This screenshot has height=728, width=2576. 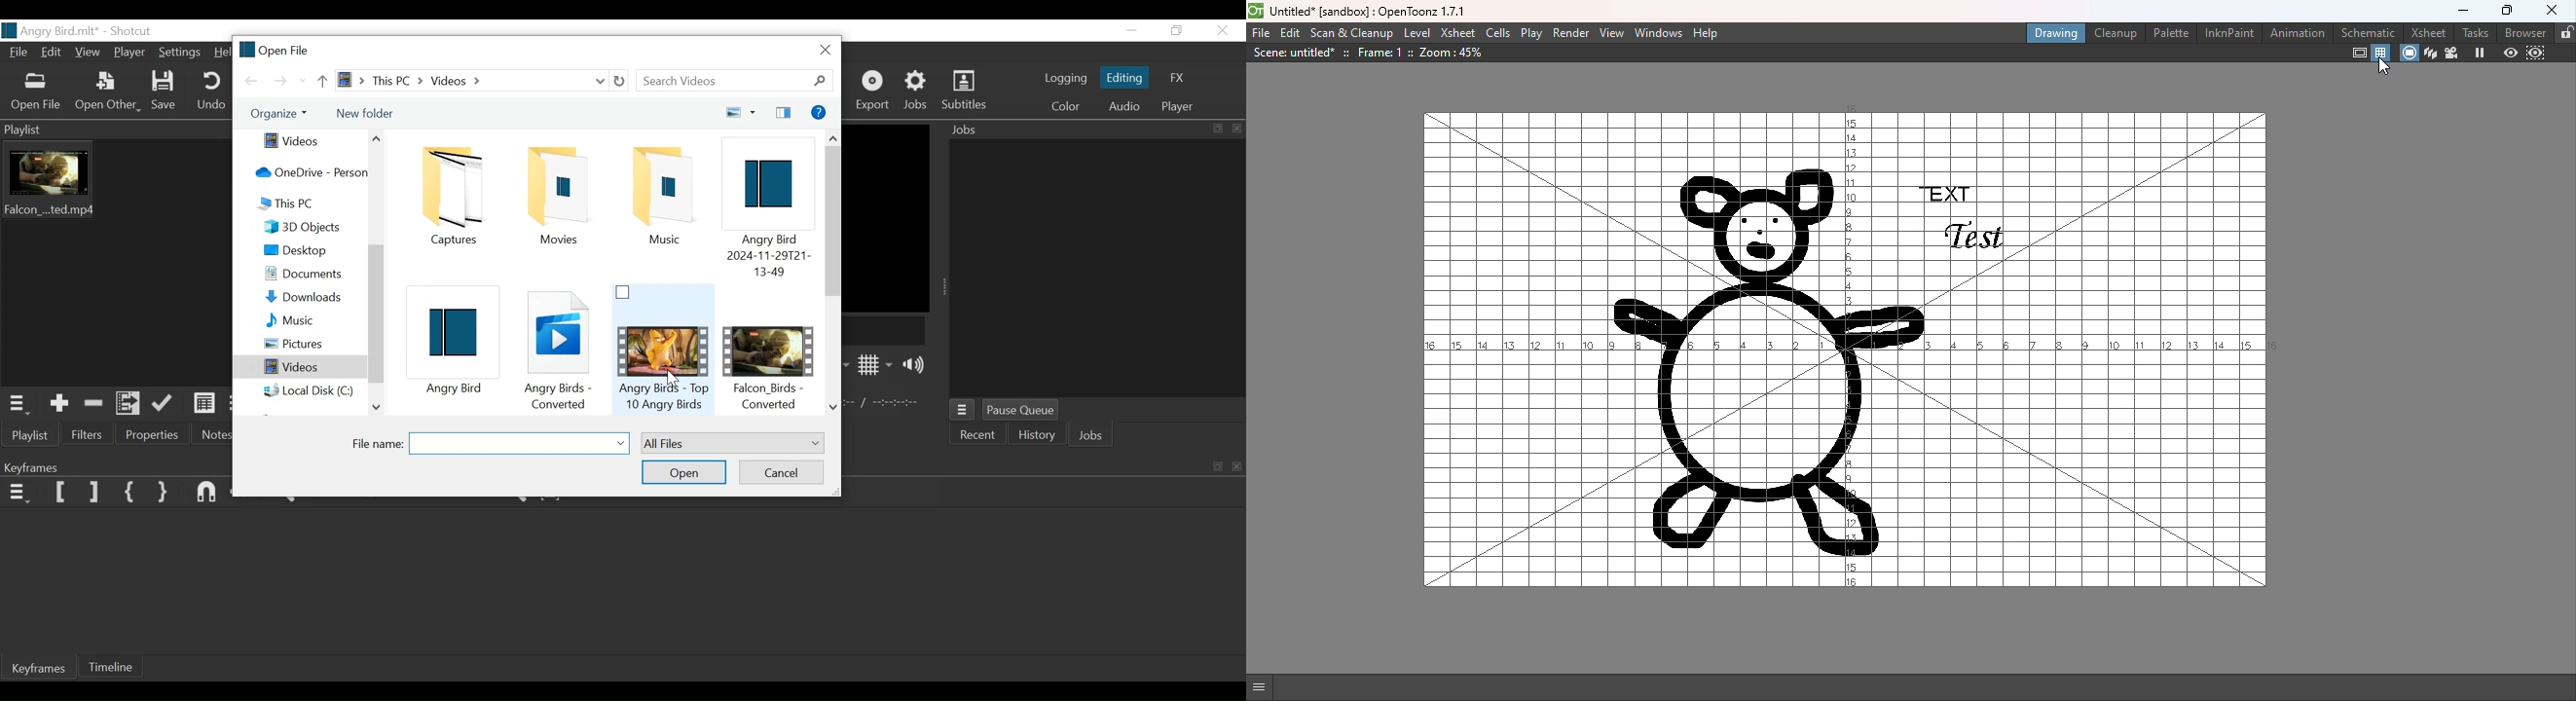 What do you see at coordinates (619, 80) in the screenshot?
I see `Refresh` at bounding box center [619, 80].